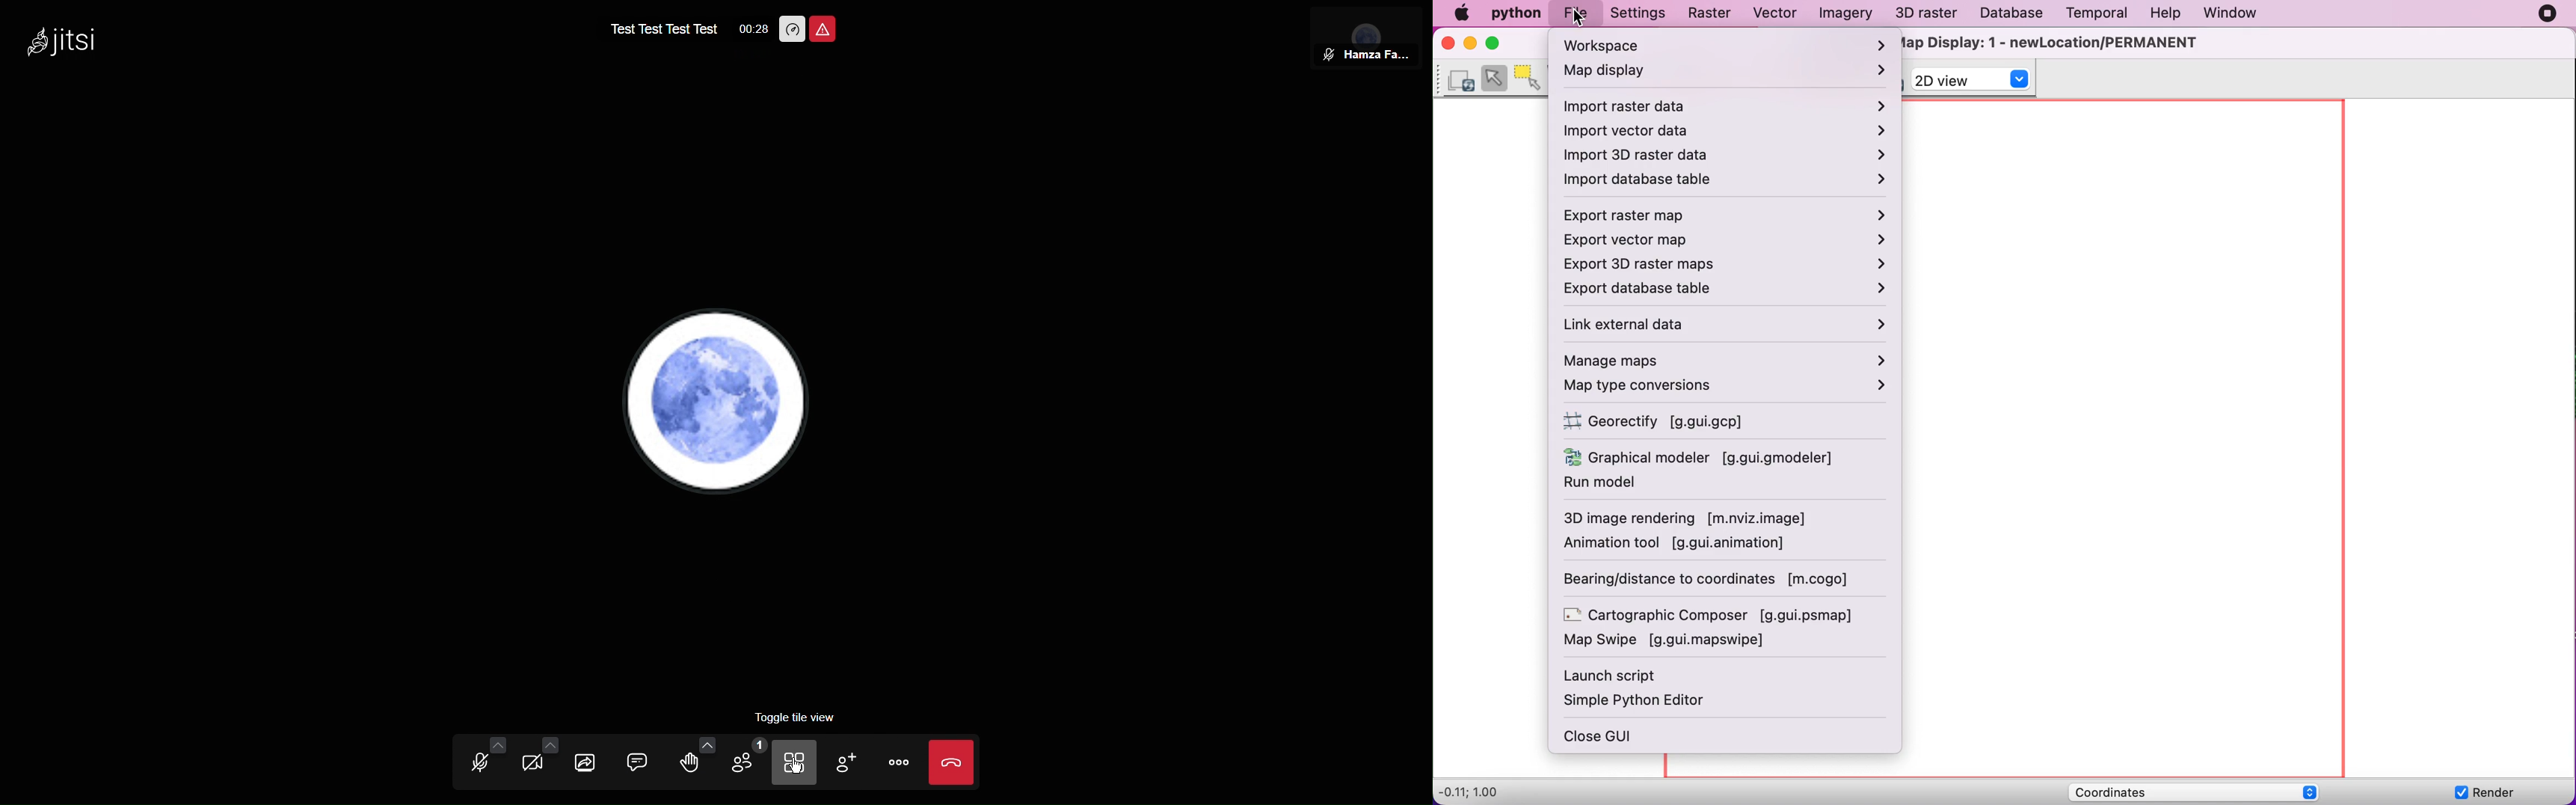 The height and width of the screenshot is (812, 2576). I want to click on Toggle tile view, so click(802, 720).